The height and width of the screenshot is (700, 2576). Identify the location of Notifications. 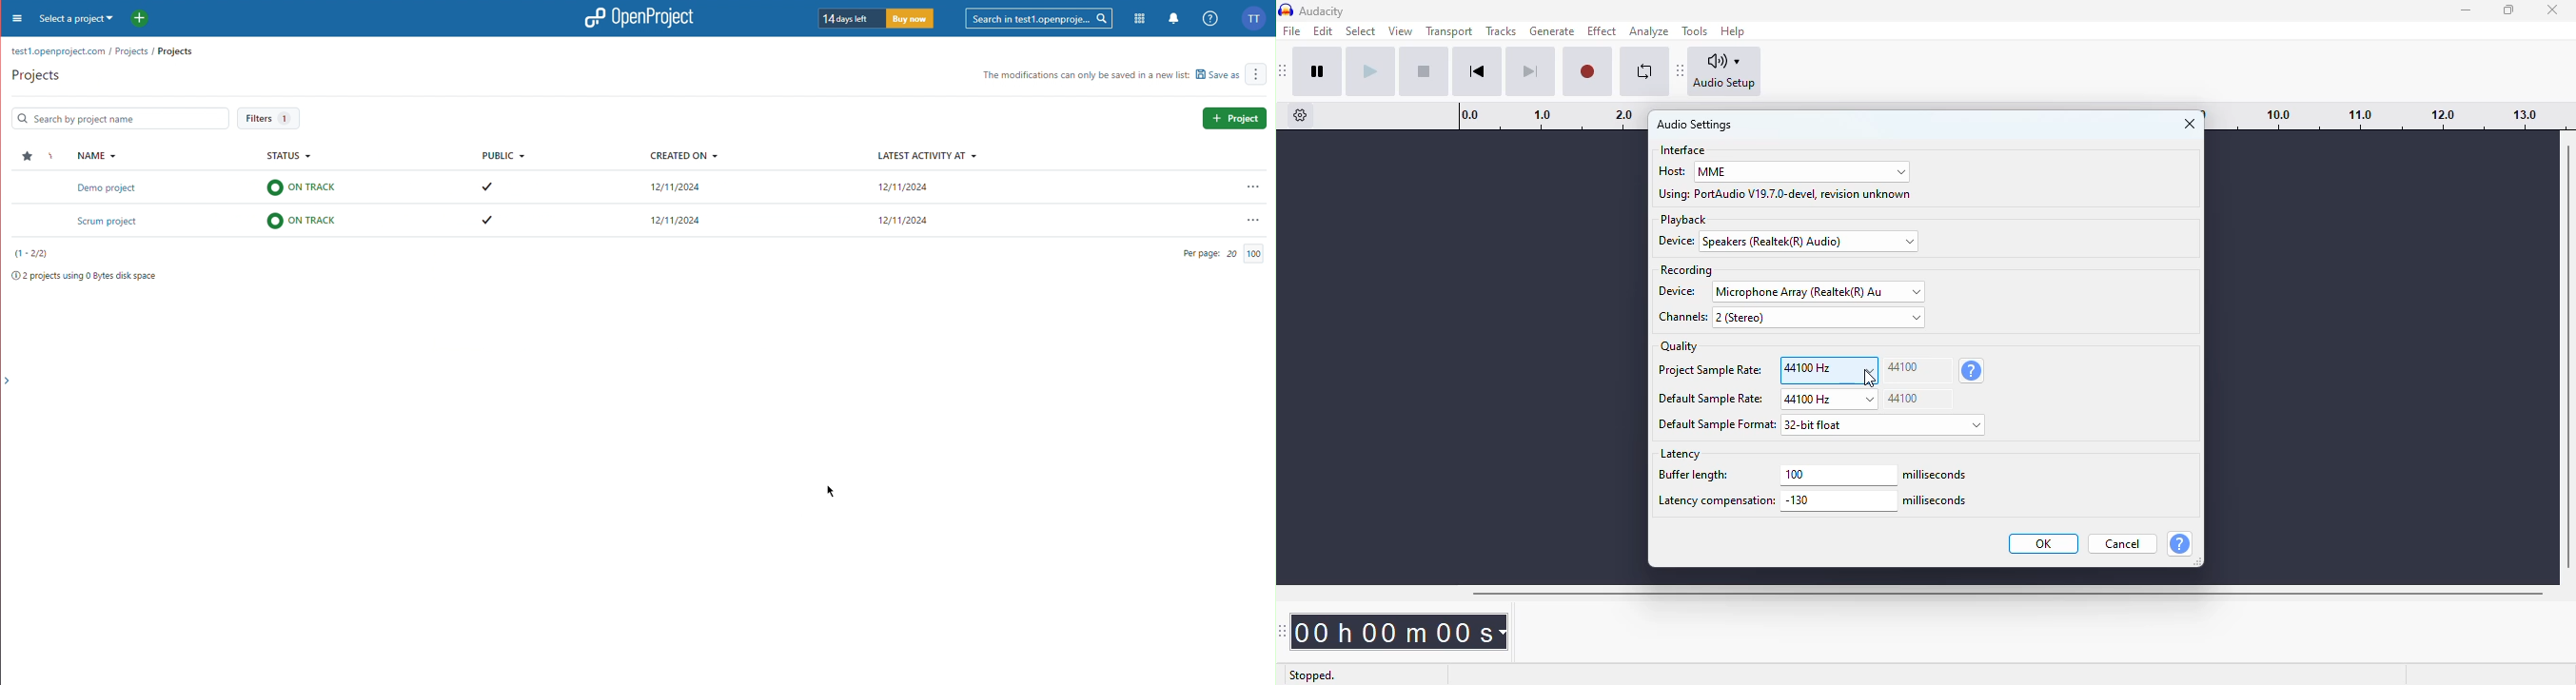
(1173, 20).